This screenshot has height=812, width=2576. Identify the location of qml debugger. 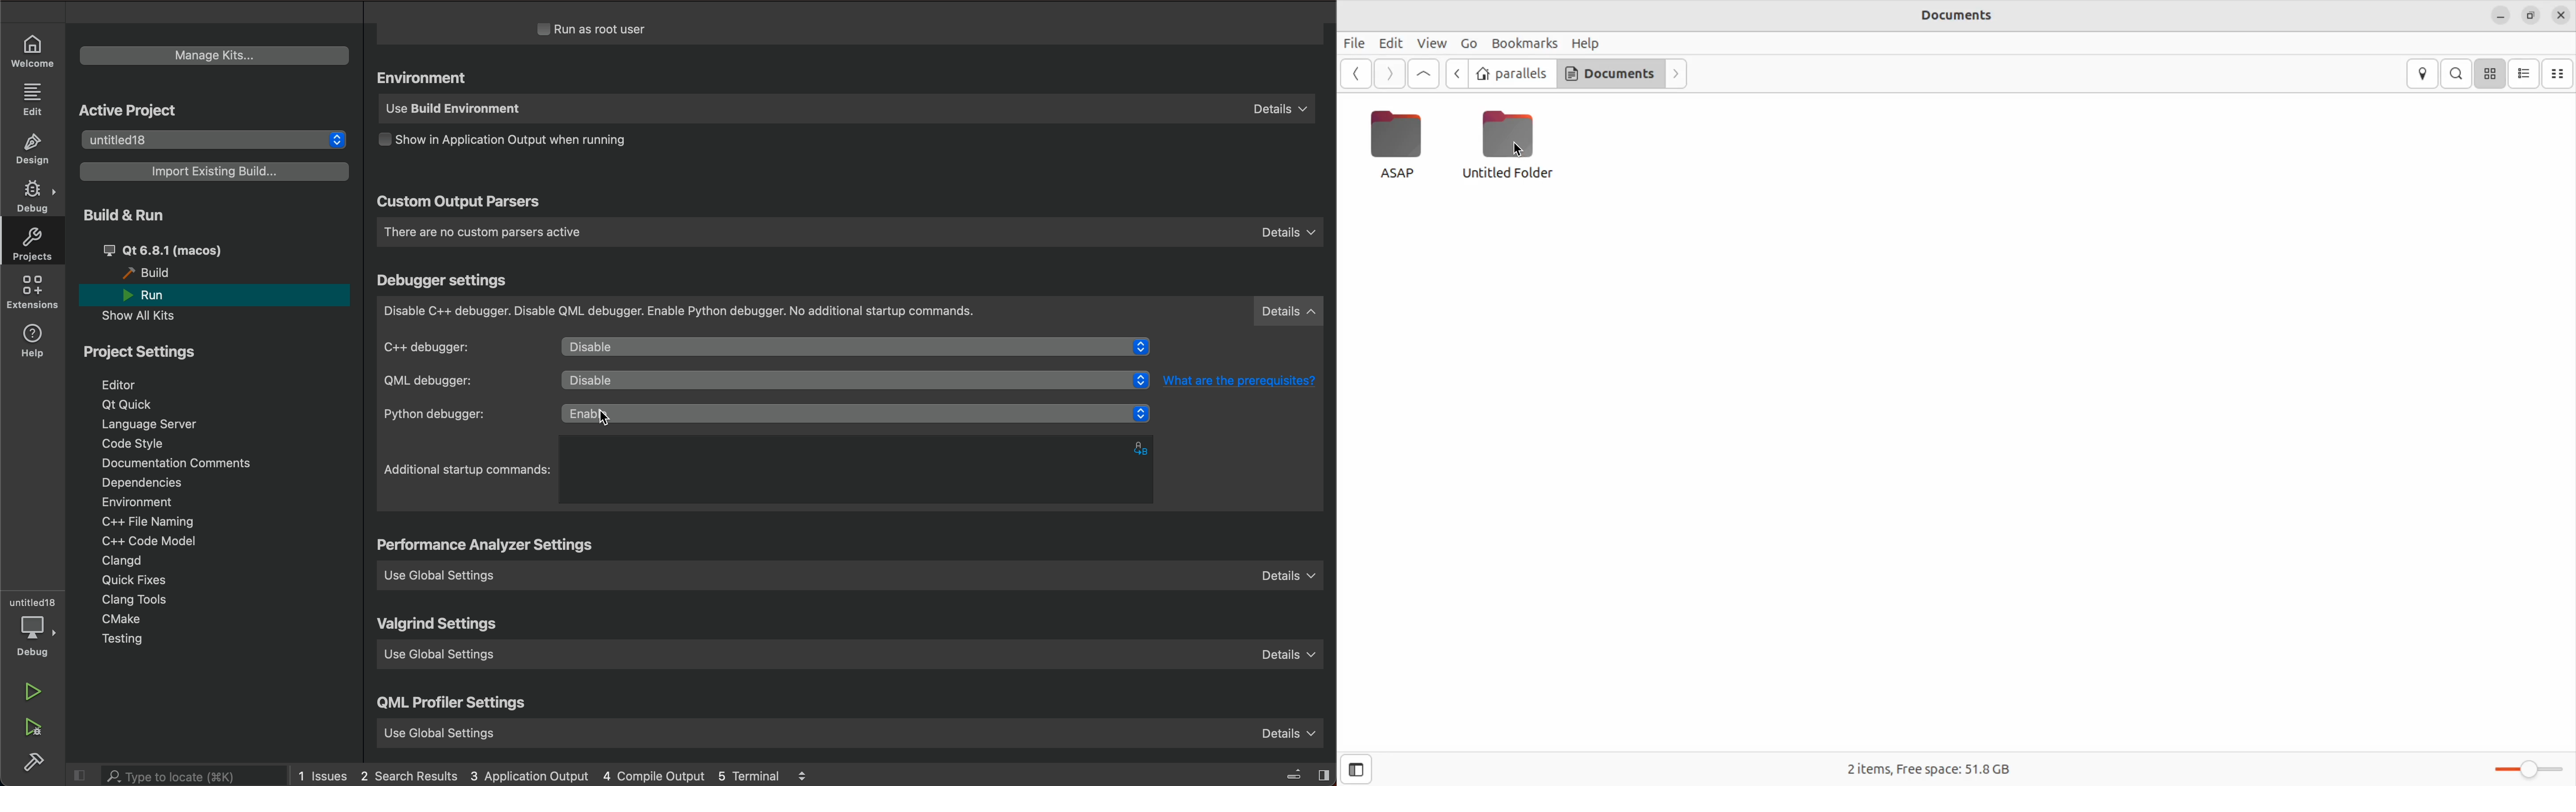
(454, 380).